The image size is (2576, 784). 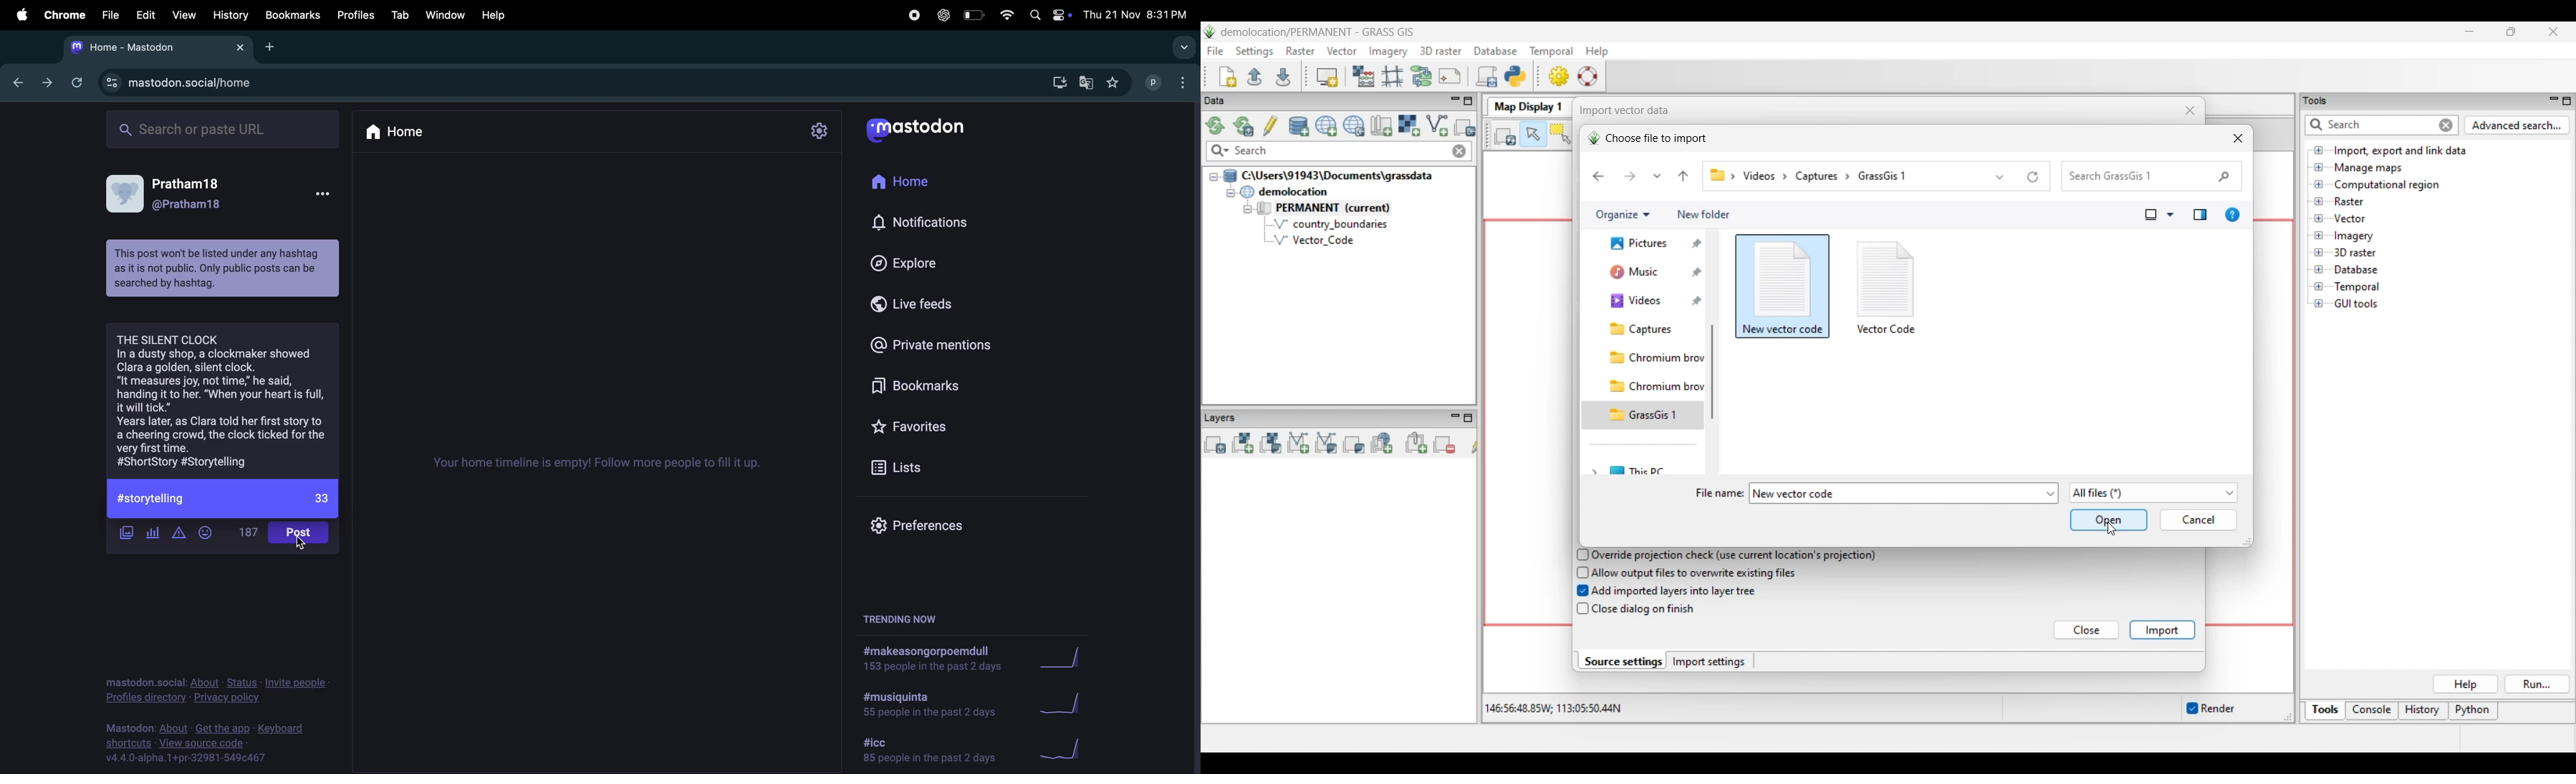 I want to click on mastadon tab, so click(x=126, y=47).